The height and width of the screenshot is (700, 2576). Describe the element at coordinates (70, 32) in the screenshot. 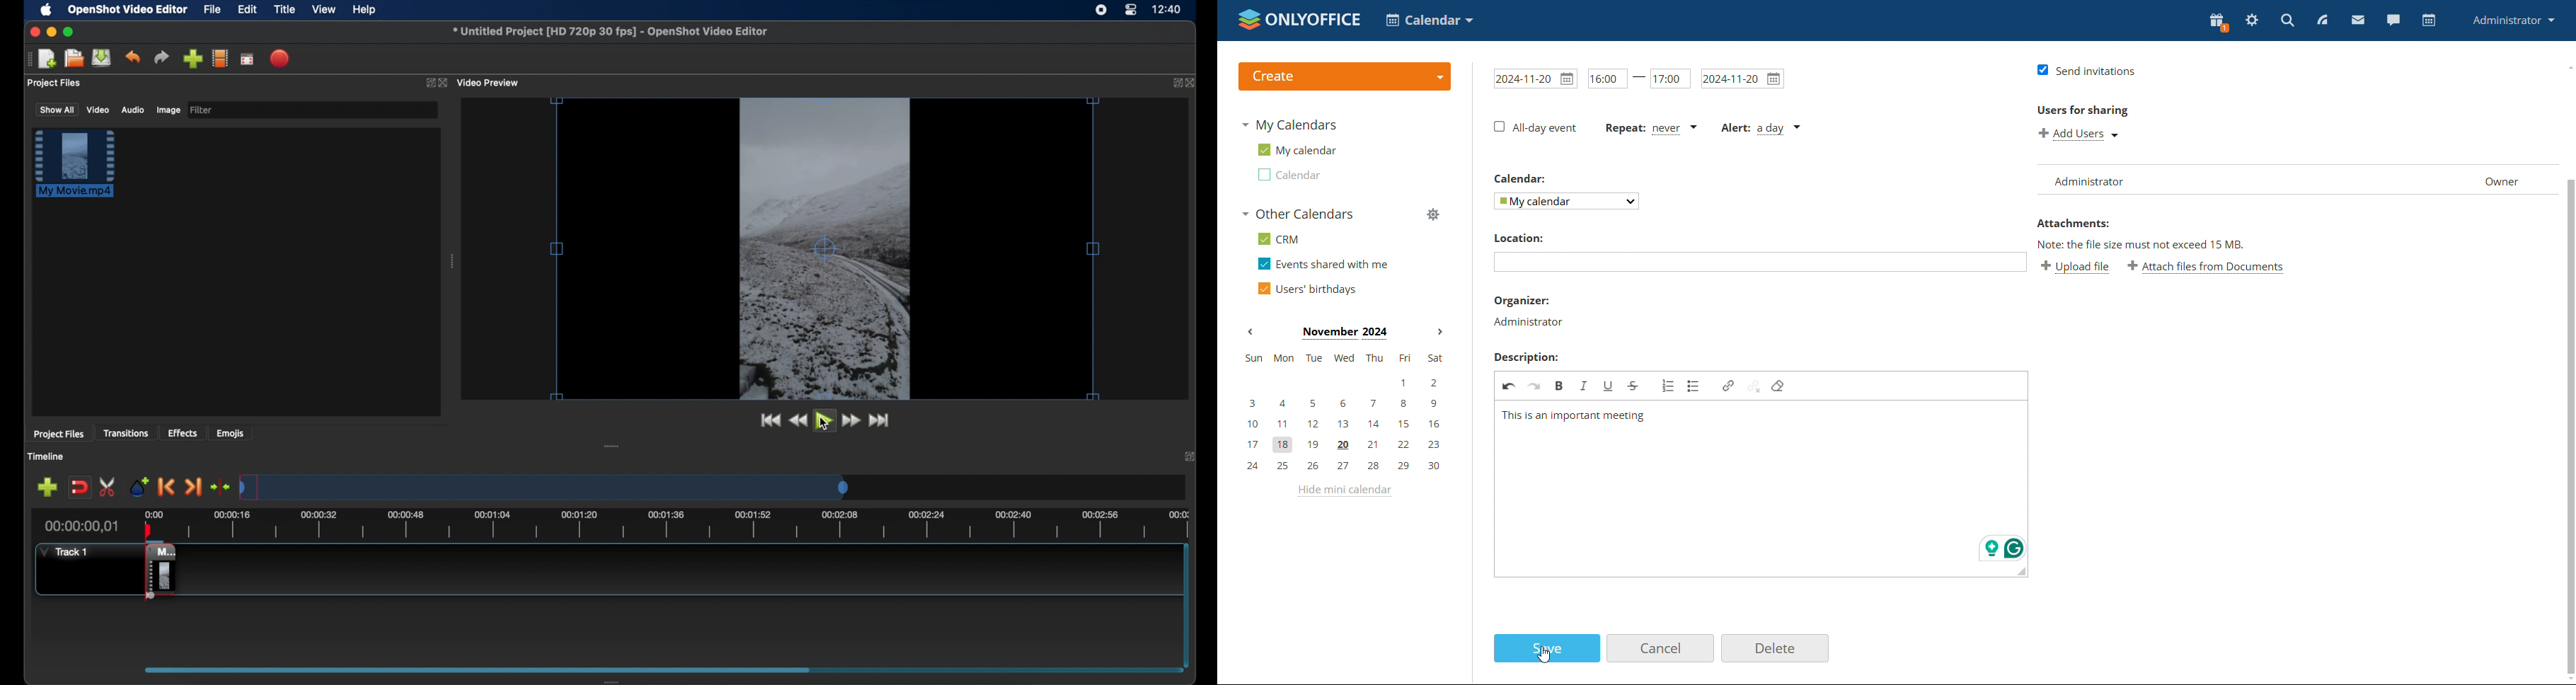

I see `maximize` at that location.